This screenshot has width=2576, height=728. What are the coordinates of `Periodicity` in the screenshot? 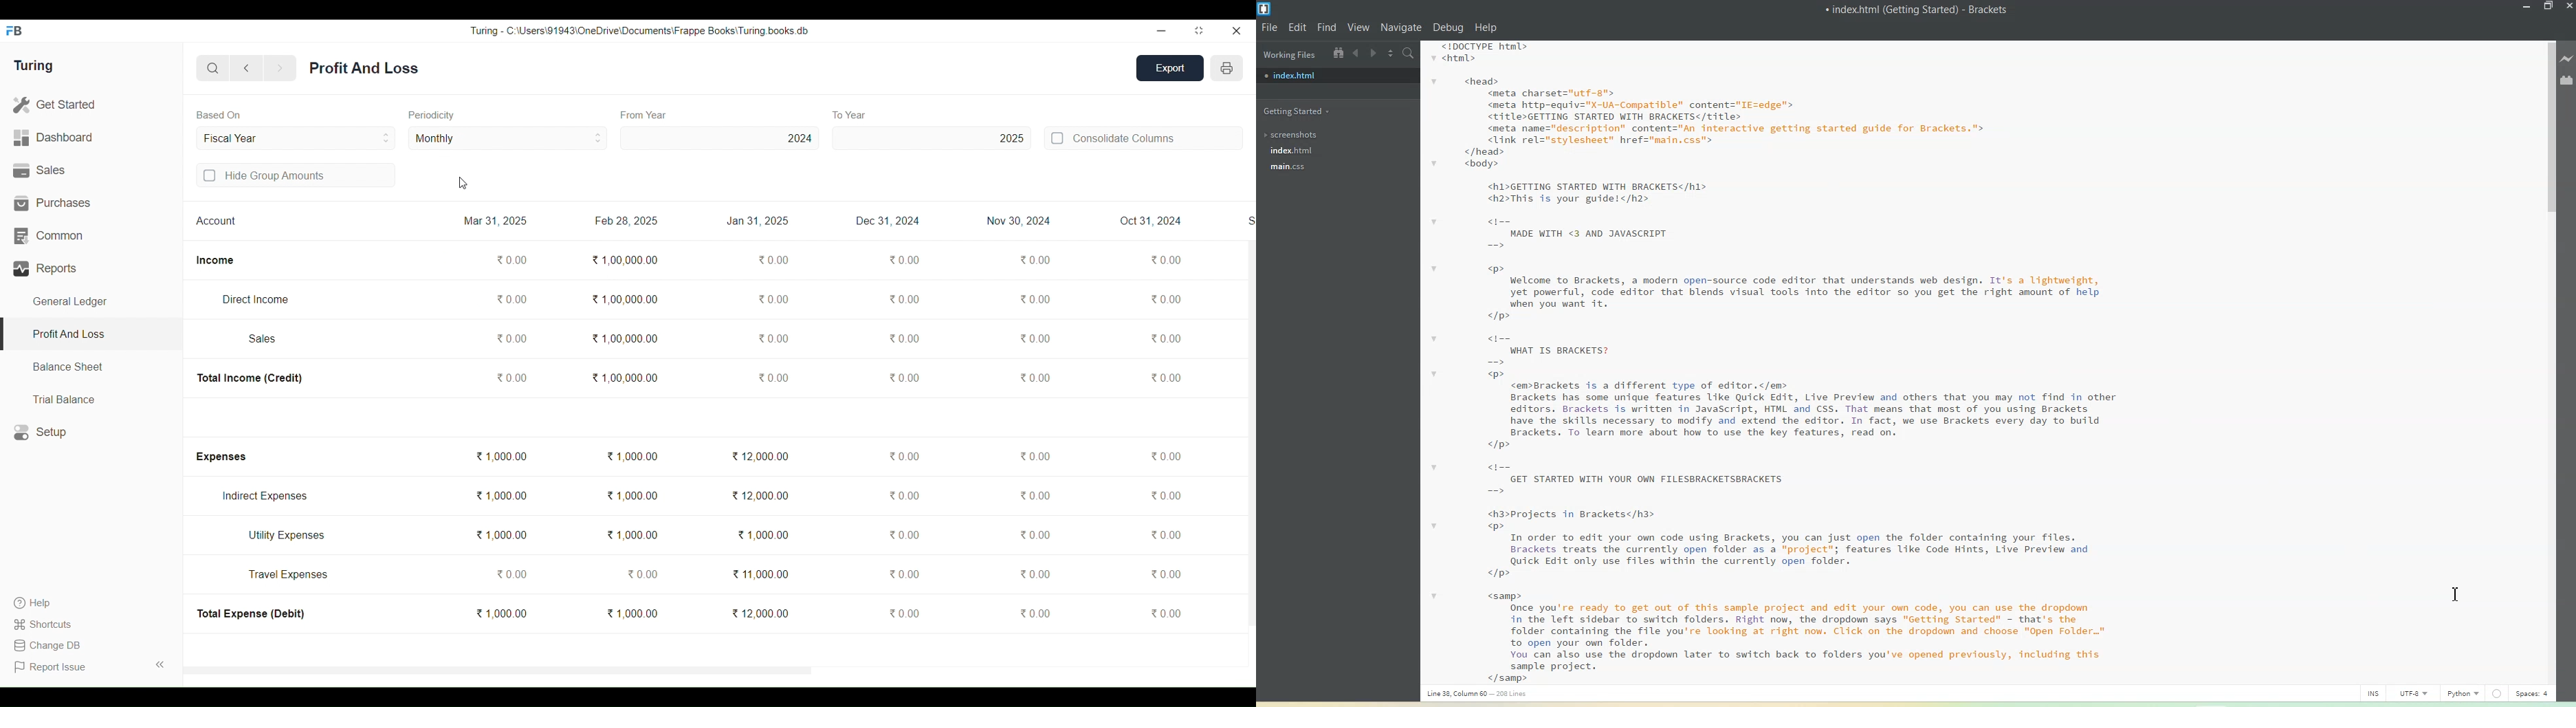 It's located at (432, 115).